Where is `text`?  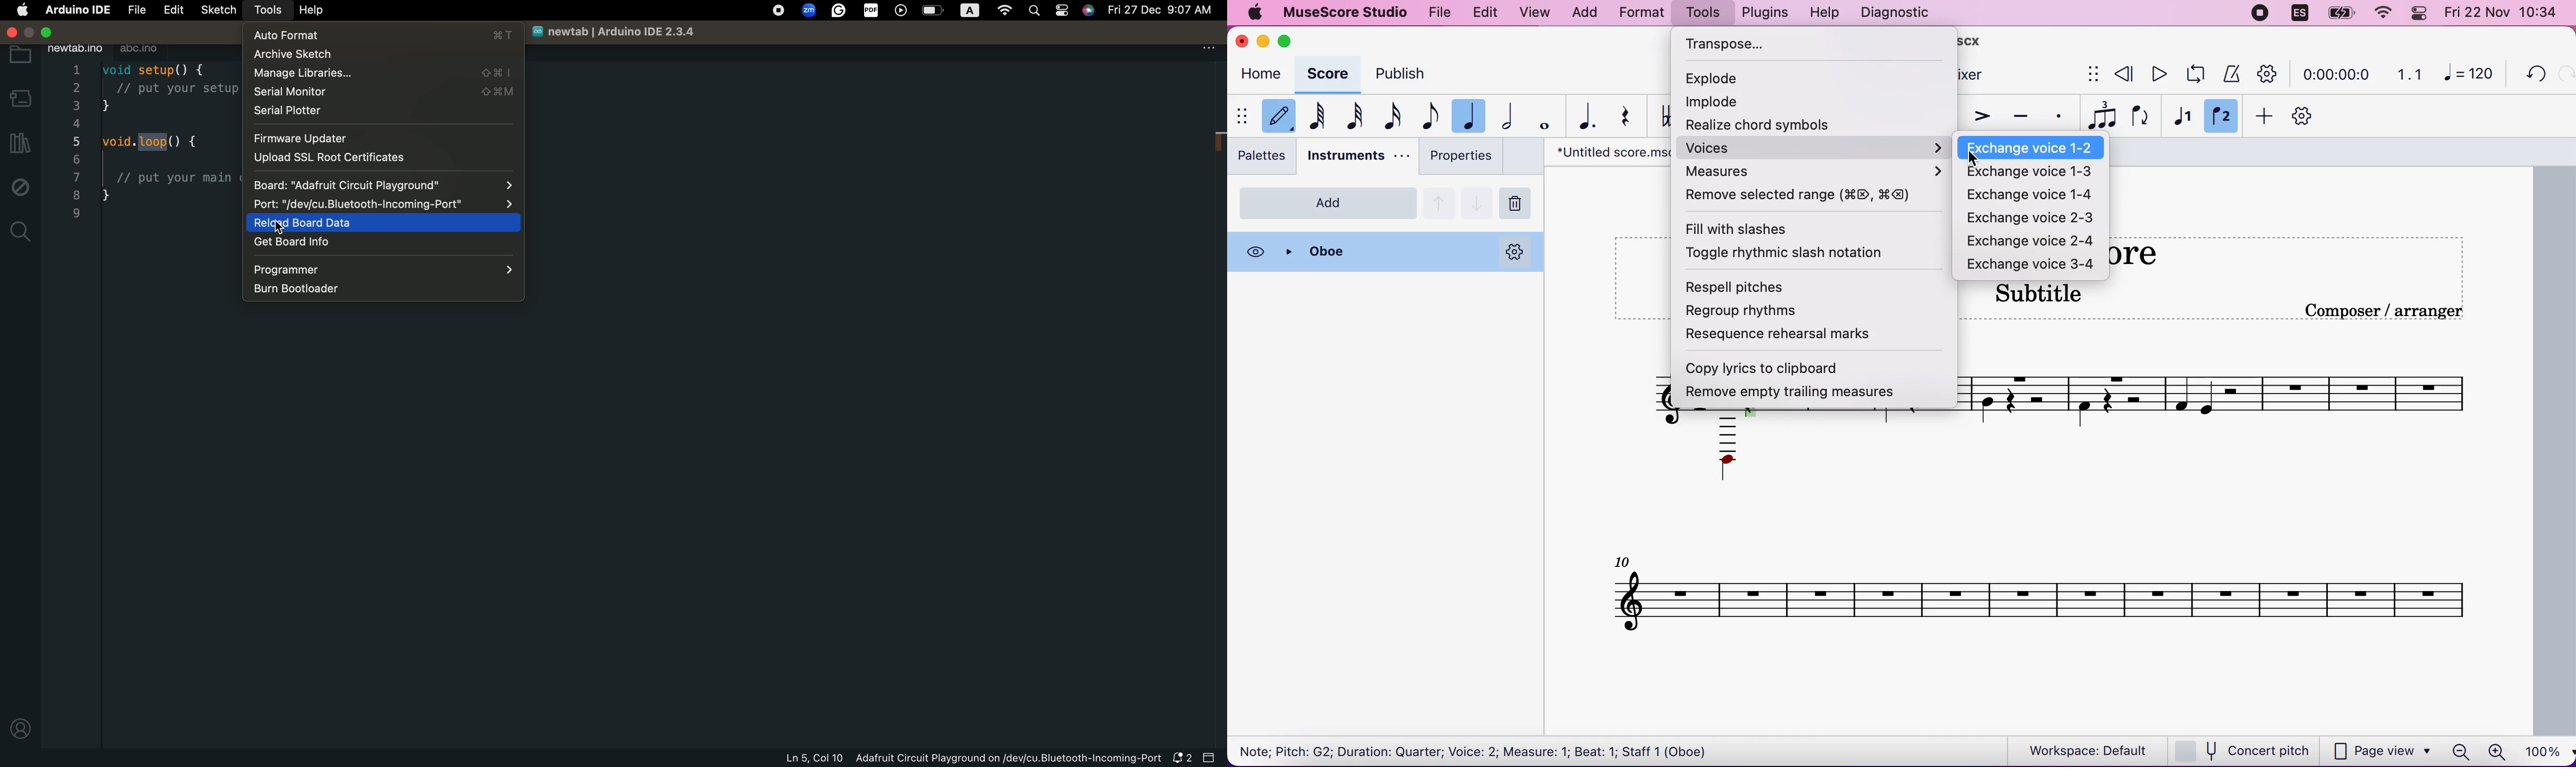 text is located at coordinates (2382, 313).